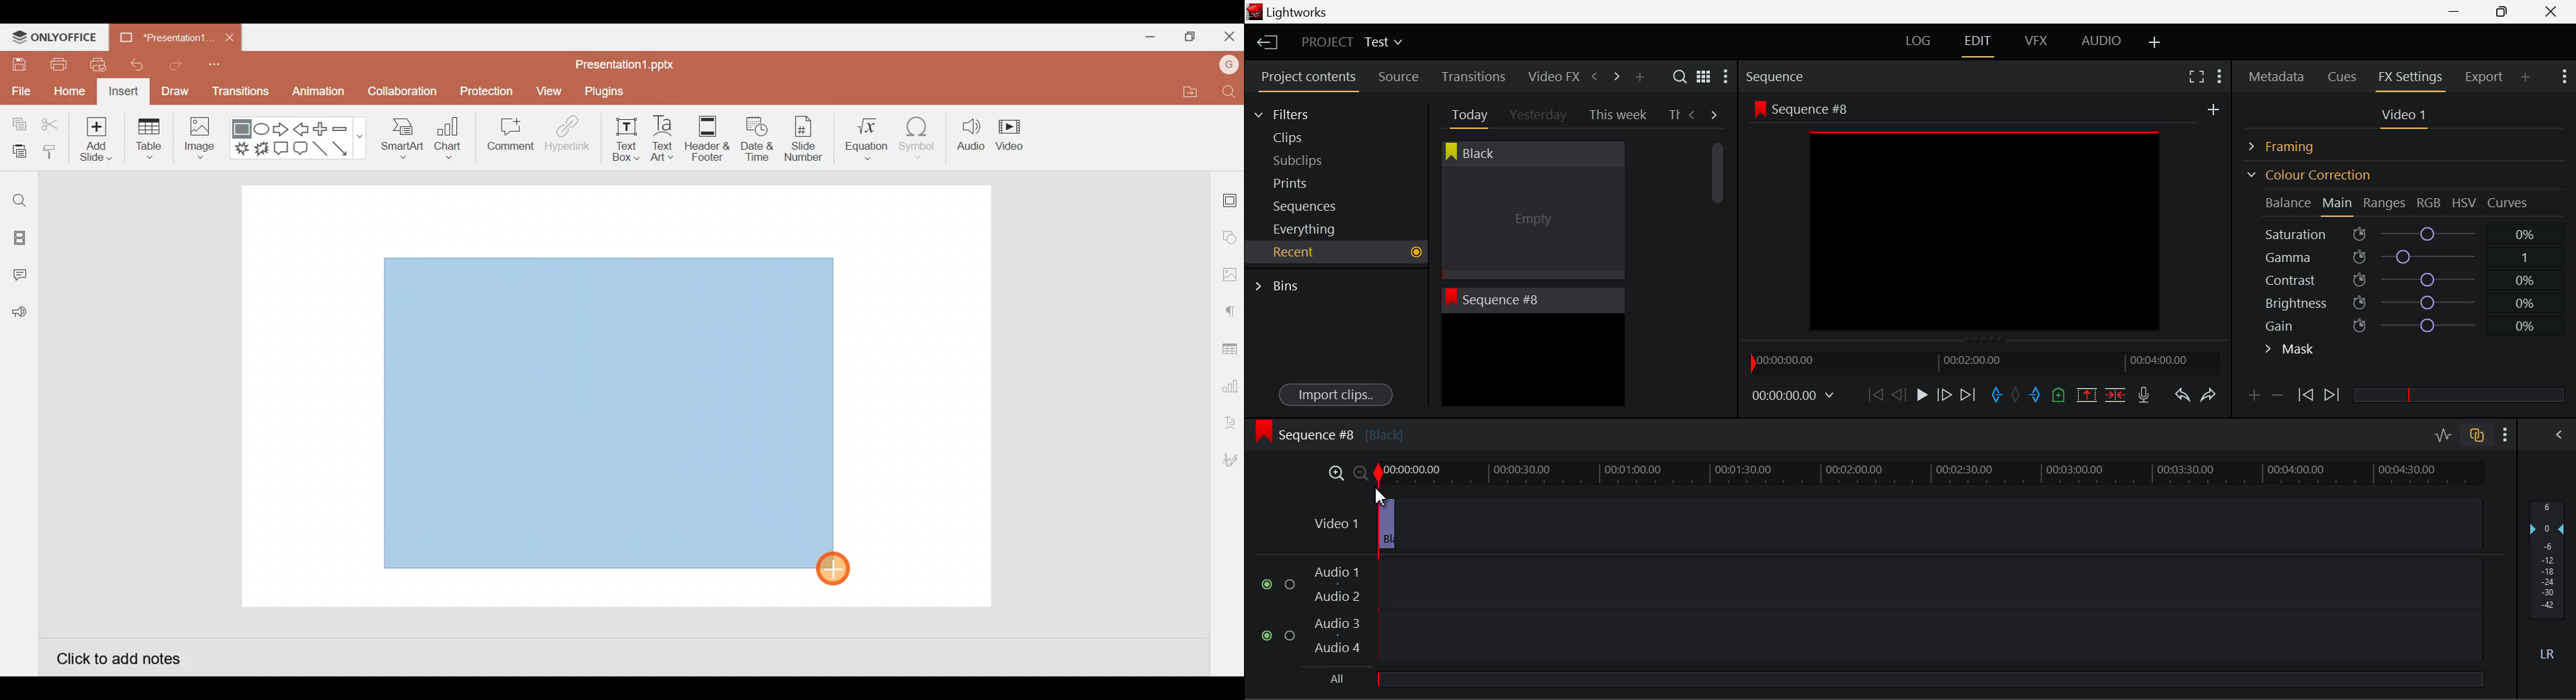 The height and width of the screenshot is (700, 2576). What do you see at coordinates (16, 152) in the screenshot?
I see `Paste` at bounding box center [16, 152].